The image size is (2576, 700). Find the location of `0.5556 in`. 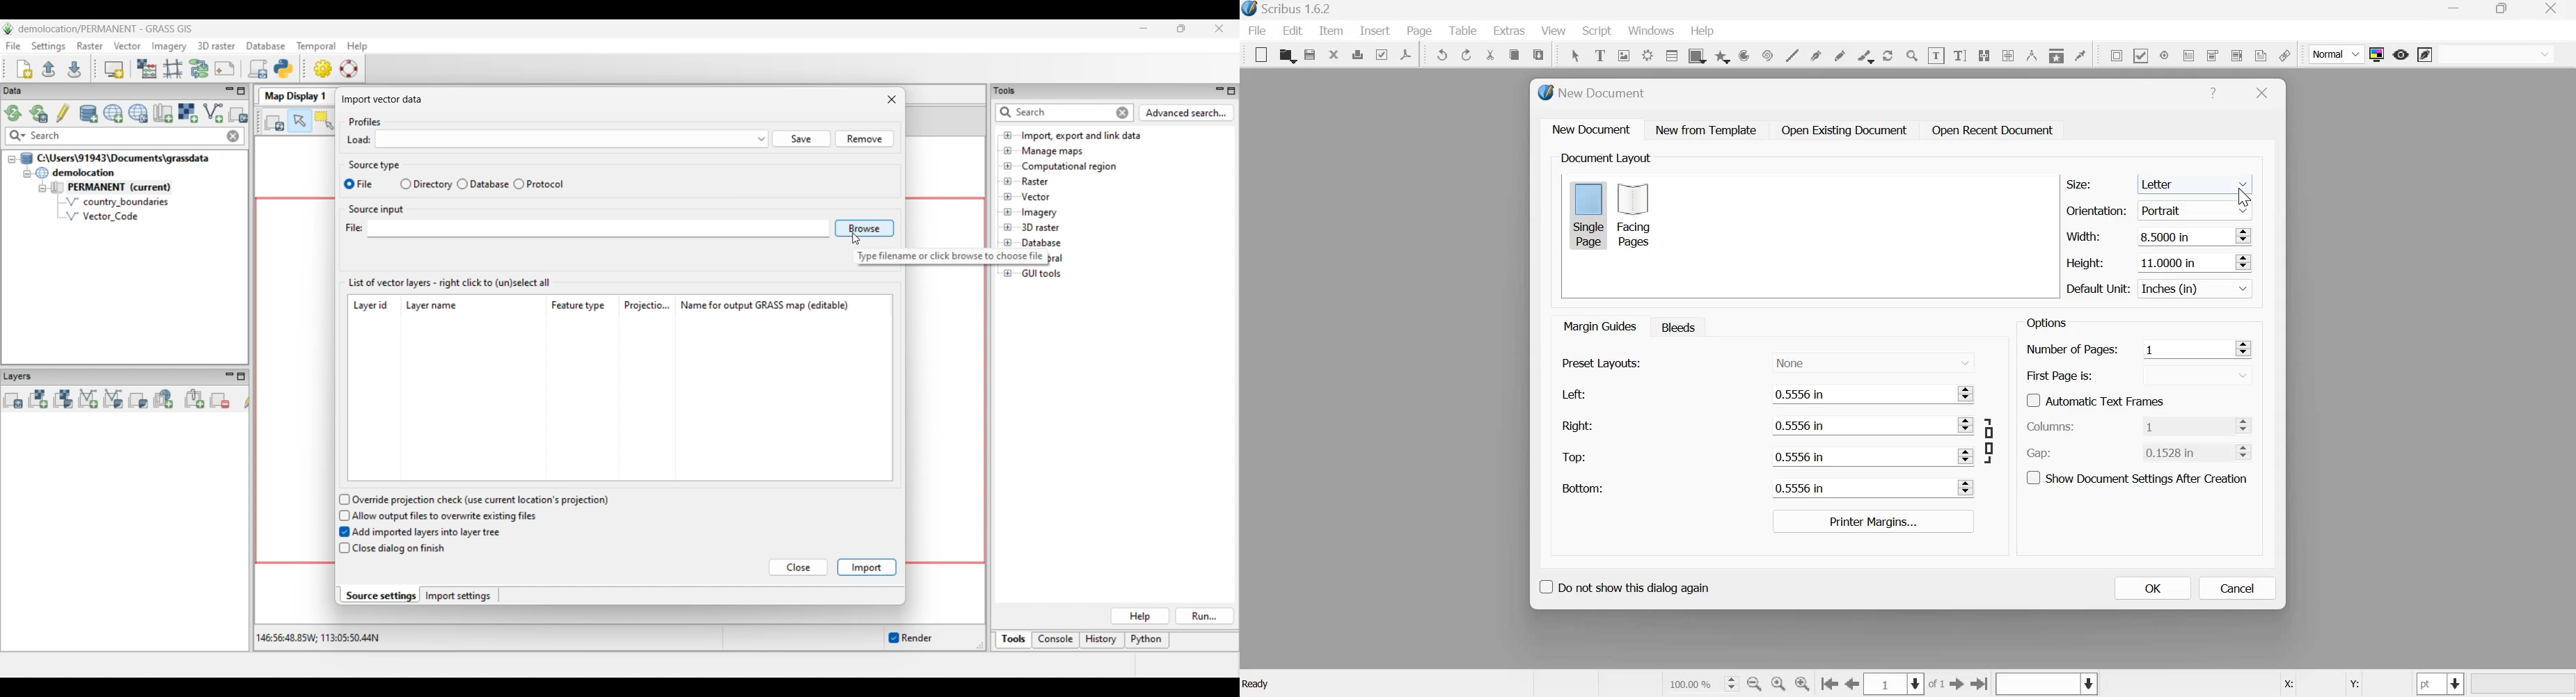

0.5556 in is located at coordinates (1861, 456).